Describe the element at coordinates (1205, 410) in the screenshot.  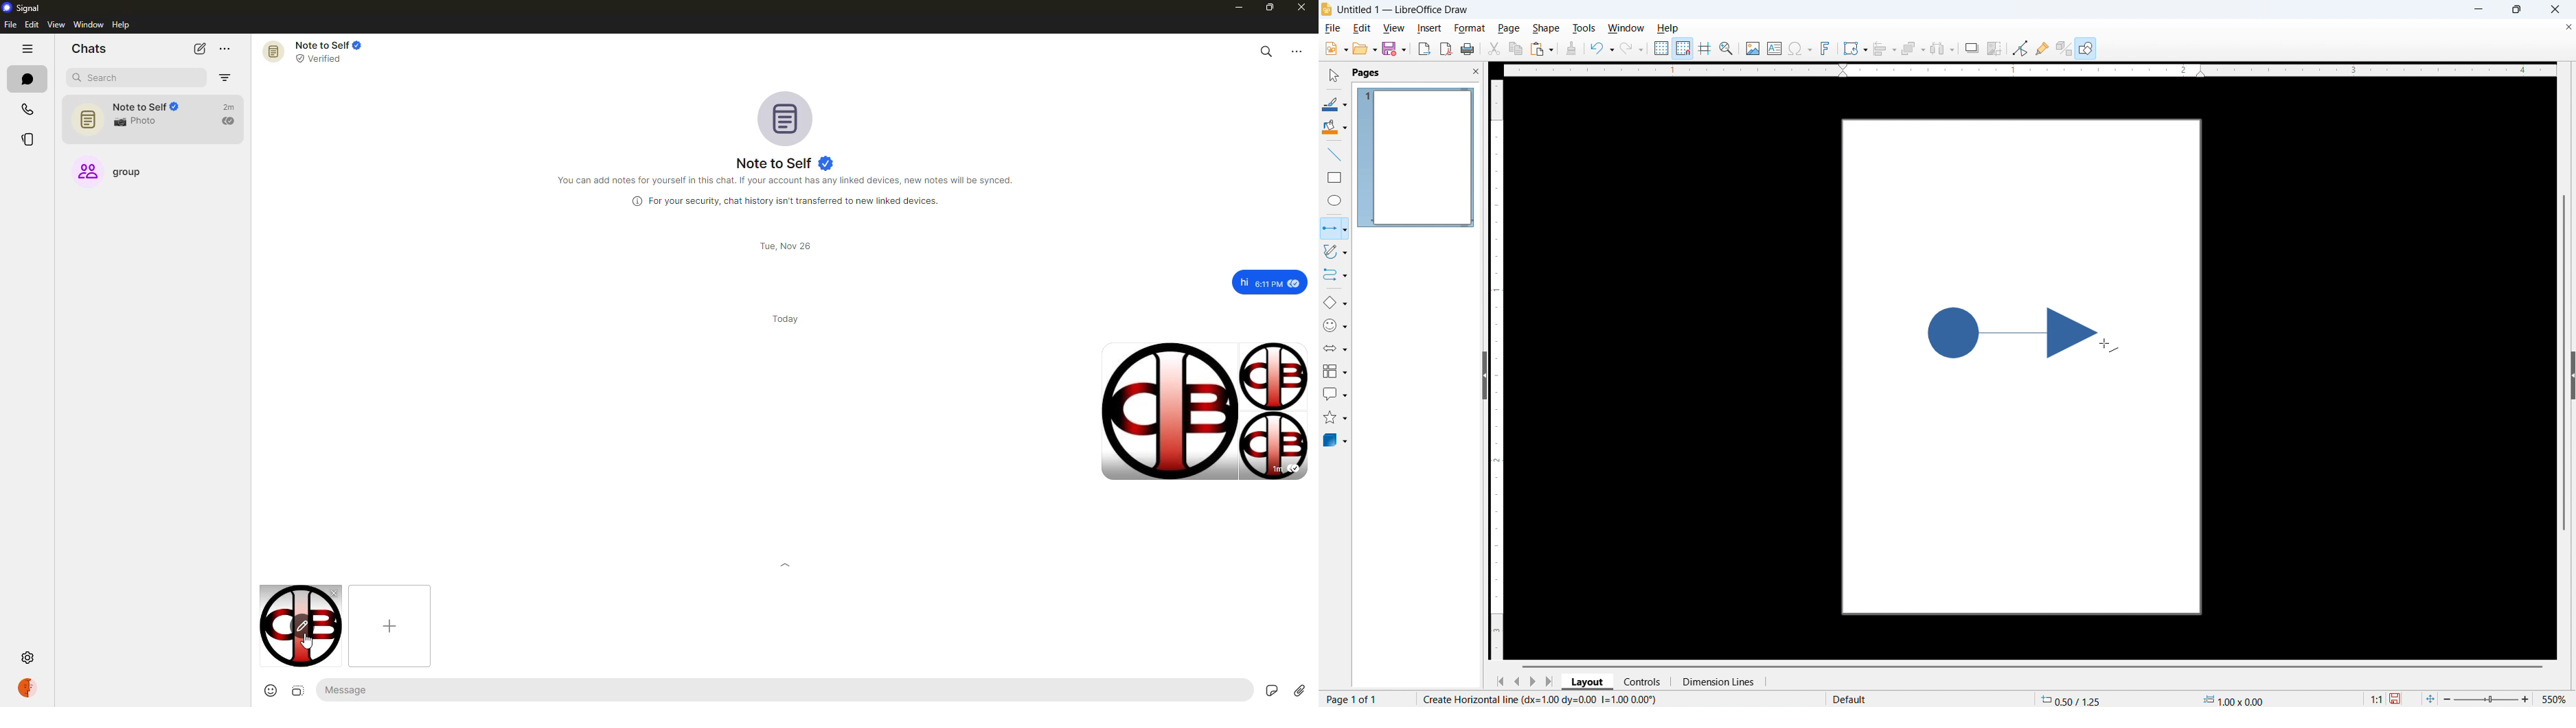
I see `images` at that location.